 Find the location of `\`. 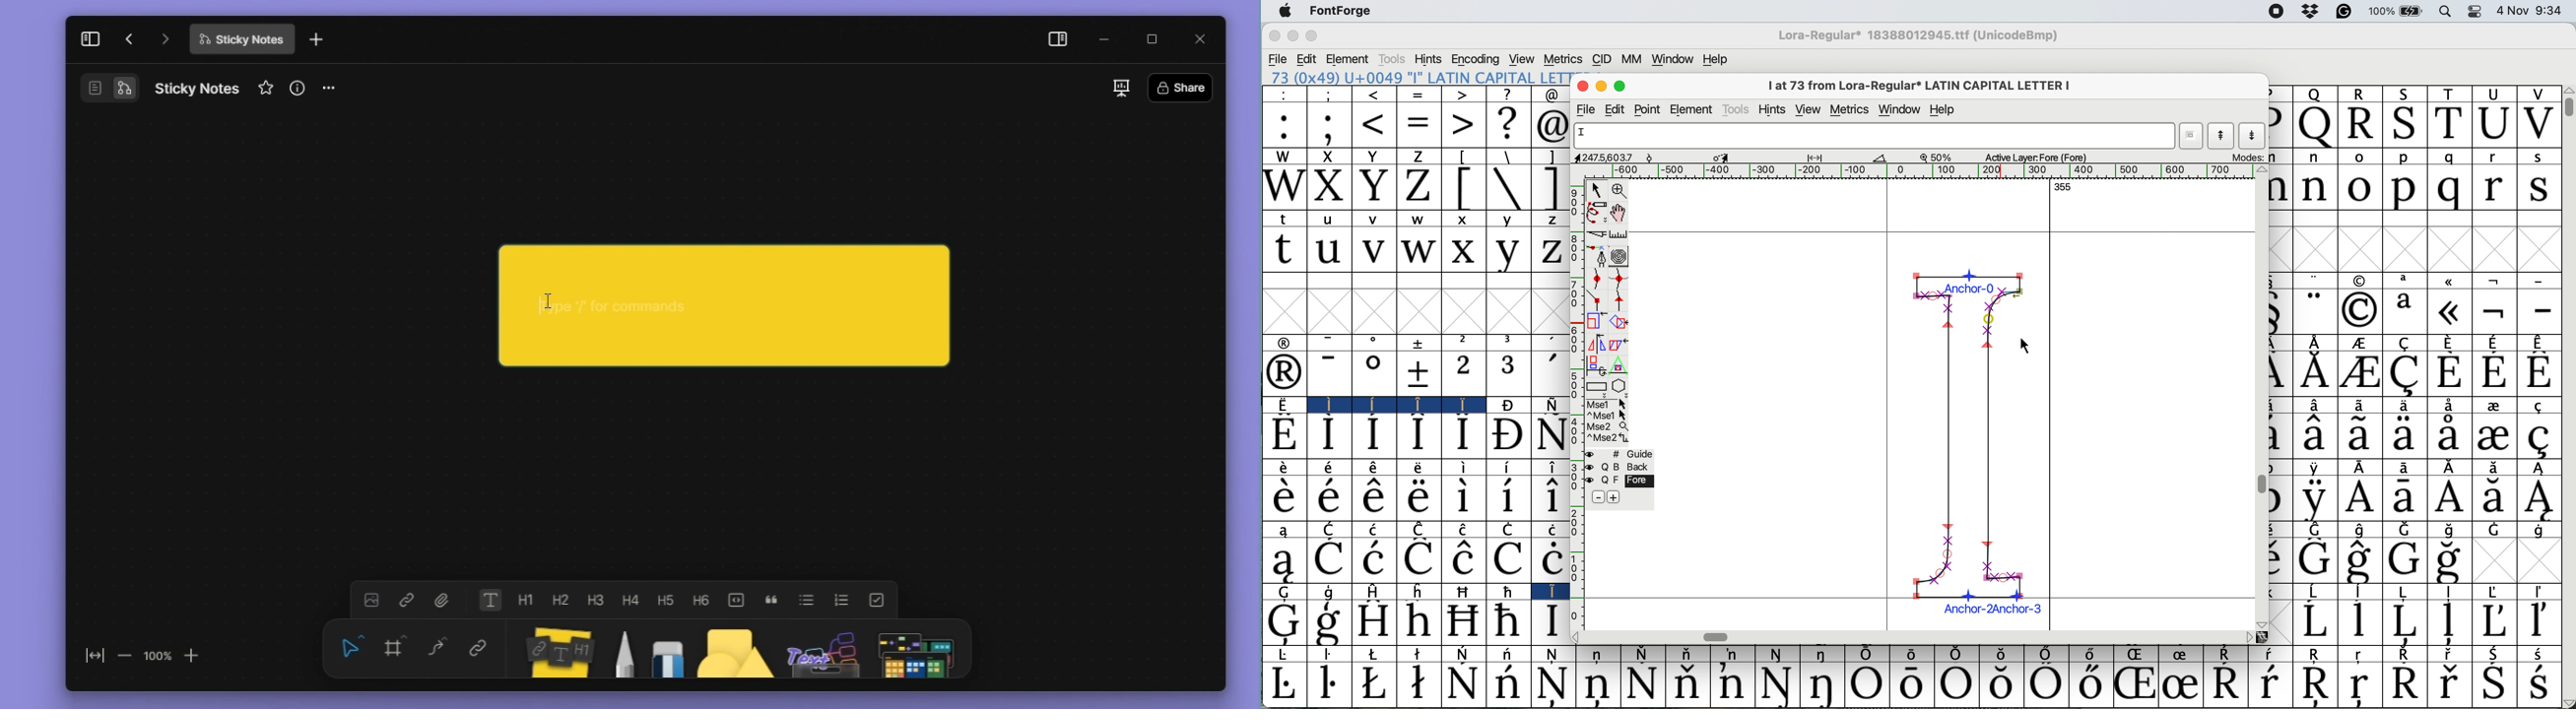

\ is located at coordinates (1507, 156).